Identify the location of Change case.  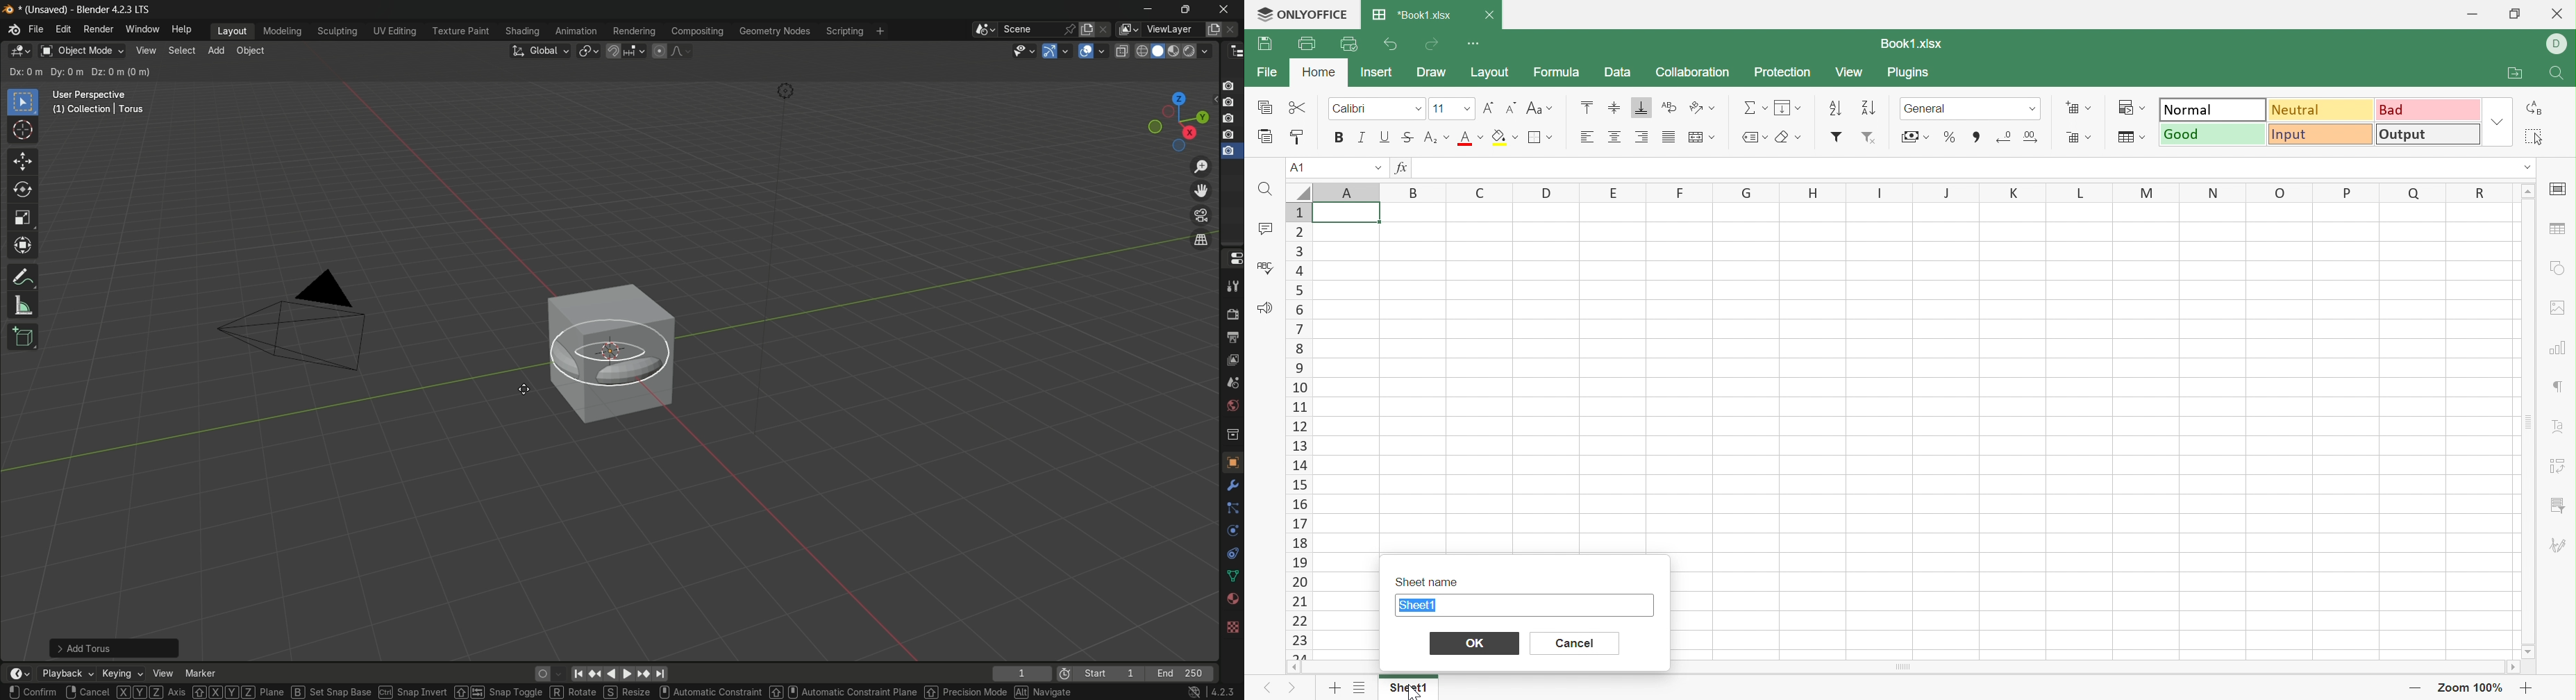
(1542, 107).